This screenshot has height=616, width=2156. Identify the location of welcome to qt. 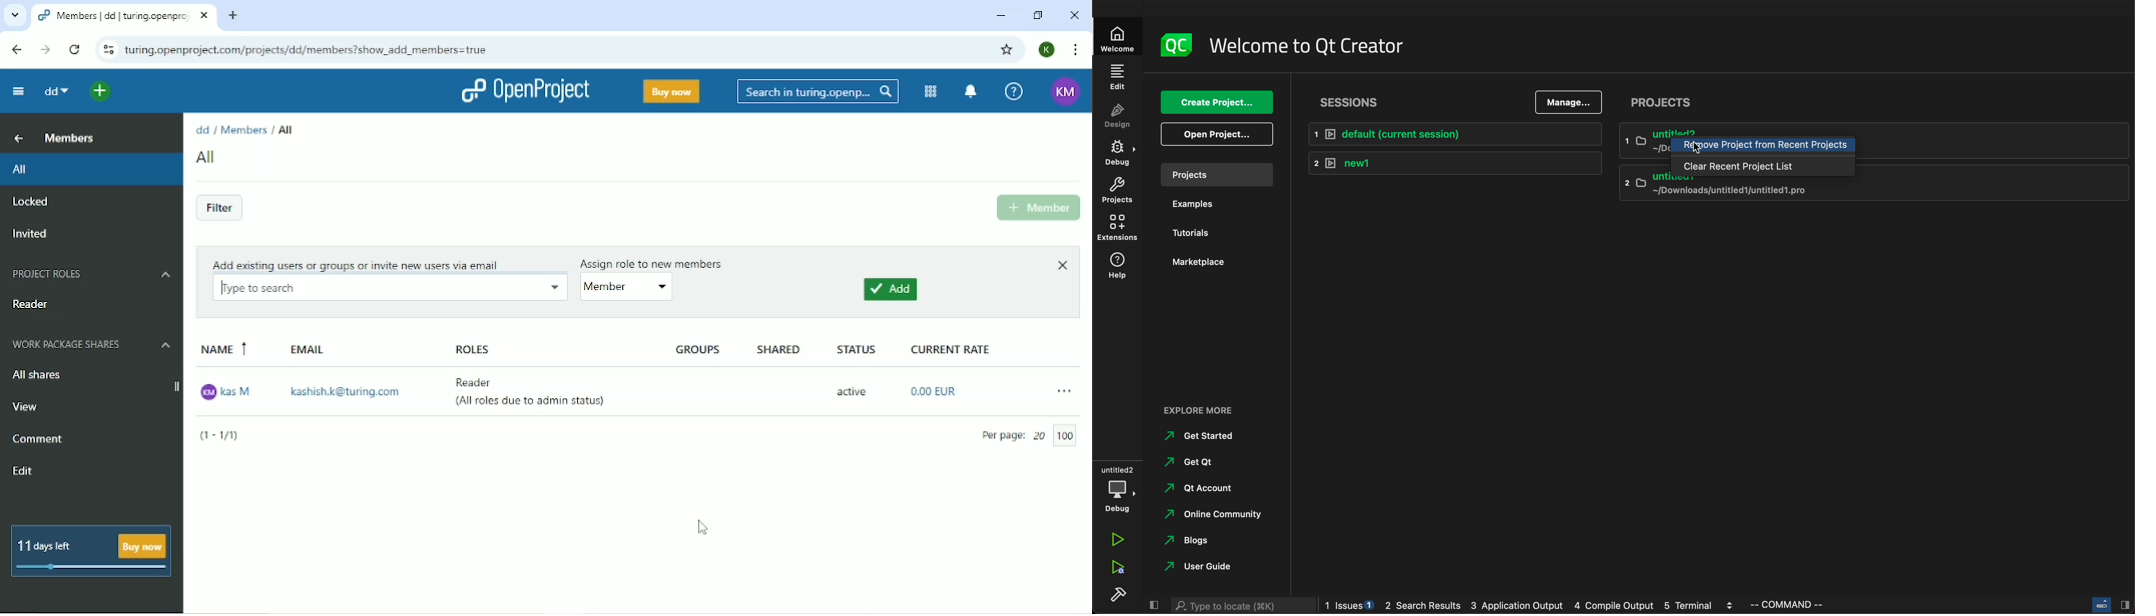
(1319, 46).